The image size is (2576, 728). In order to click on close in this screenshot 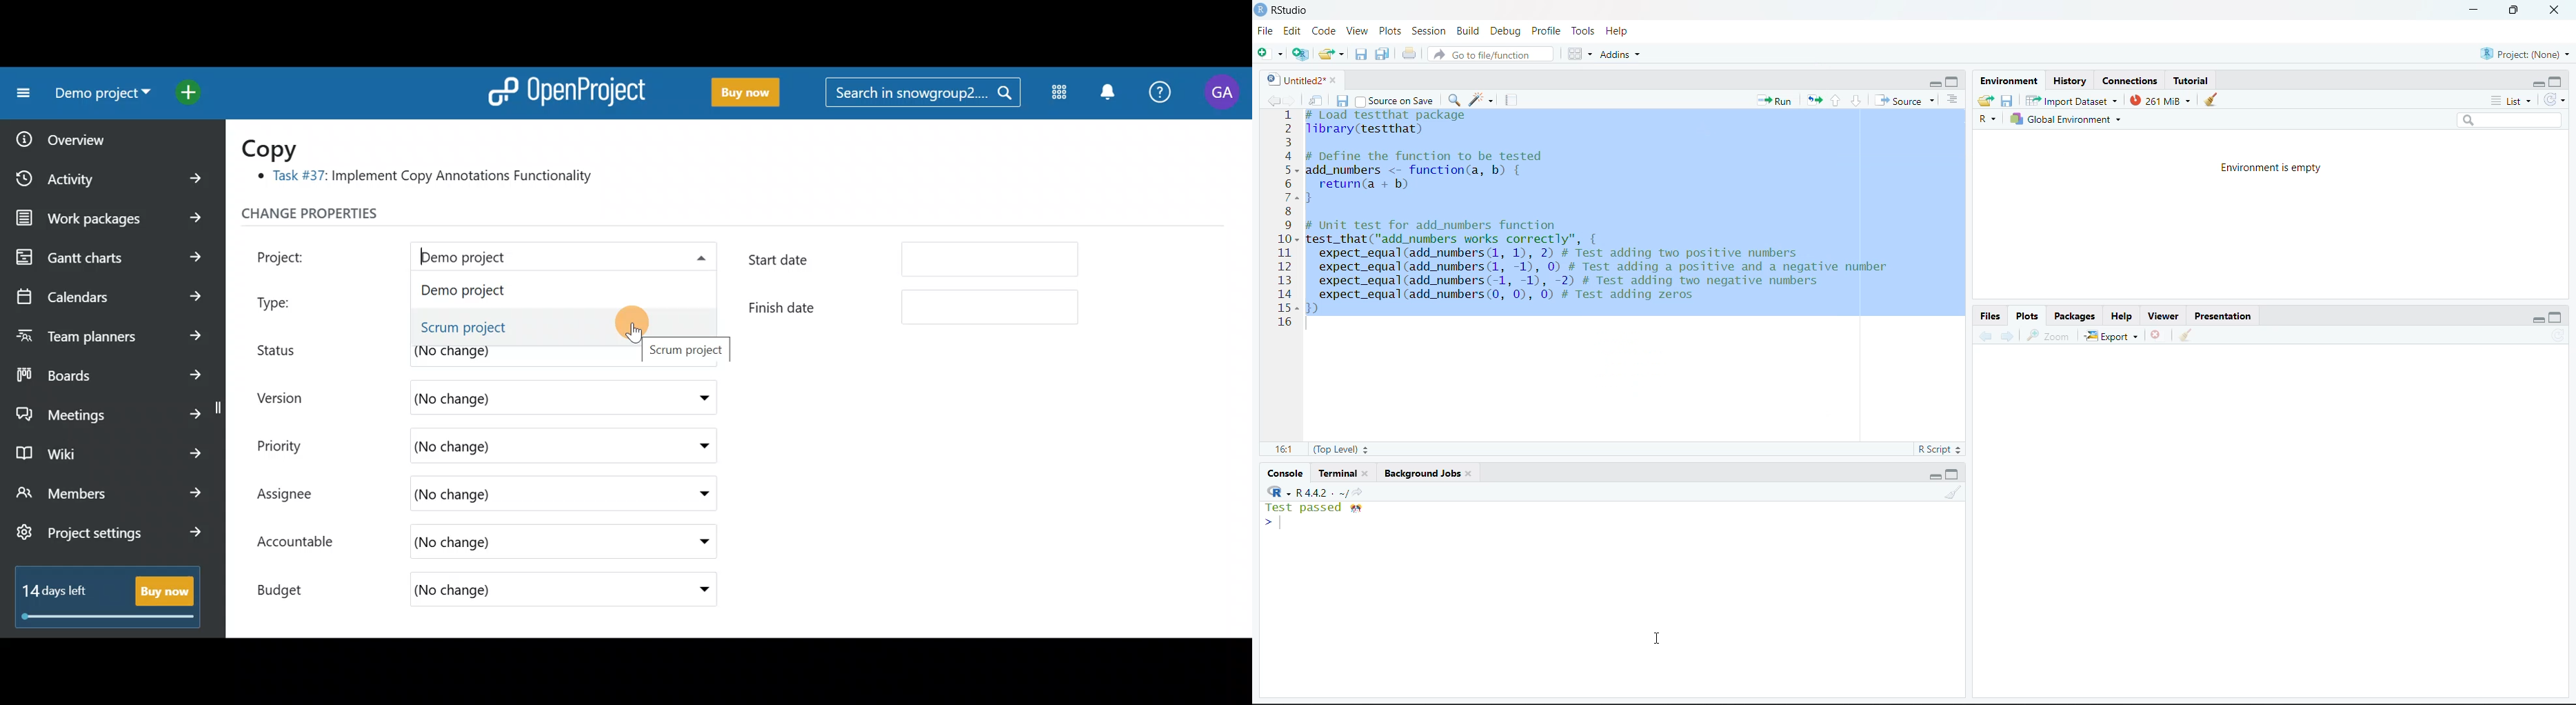, I will do `click(1336, 80)`.